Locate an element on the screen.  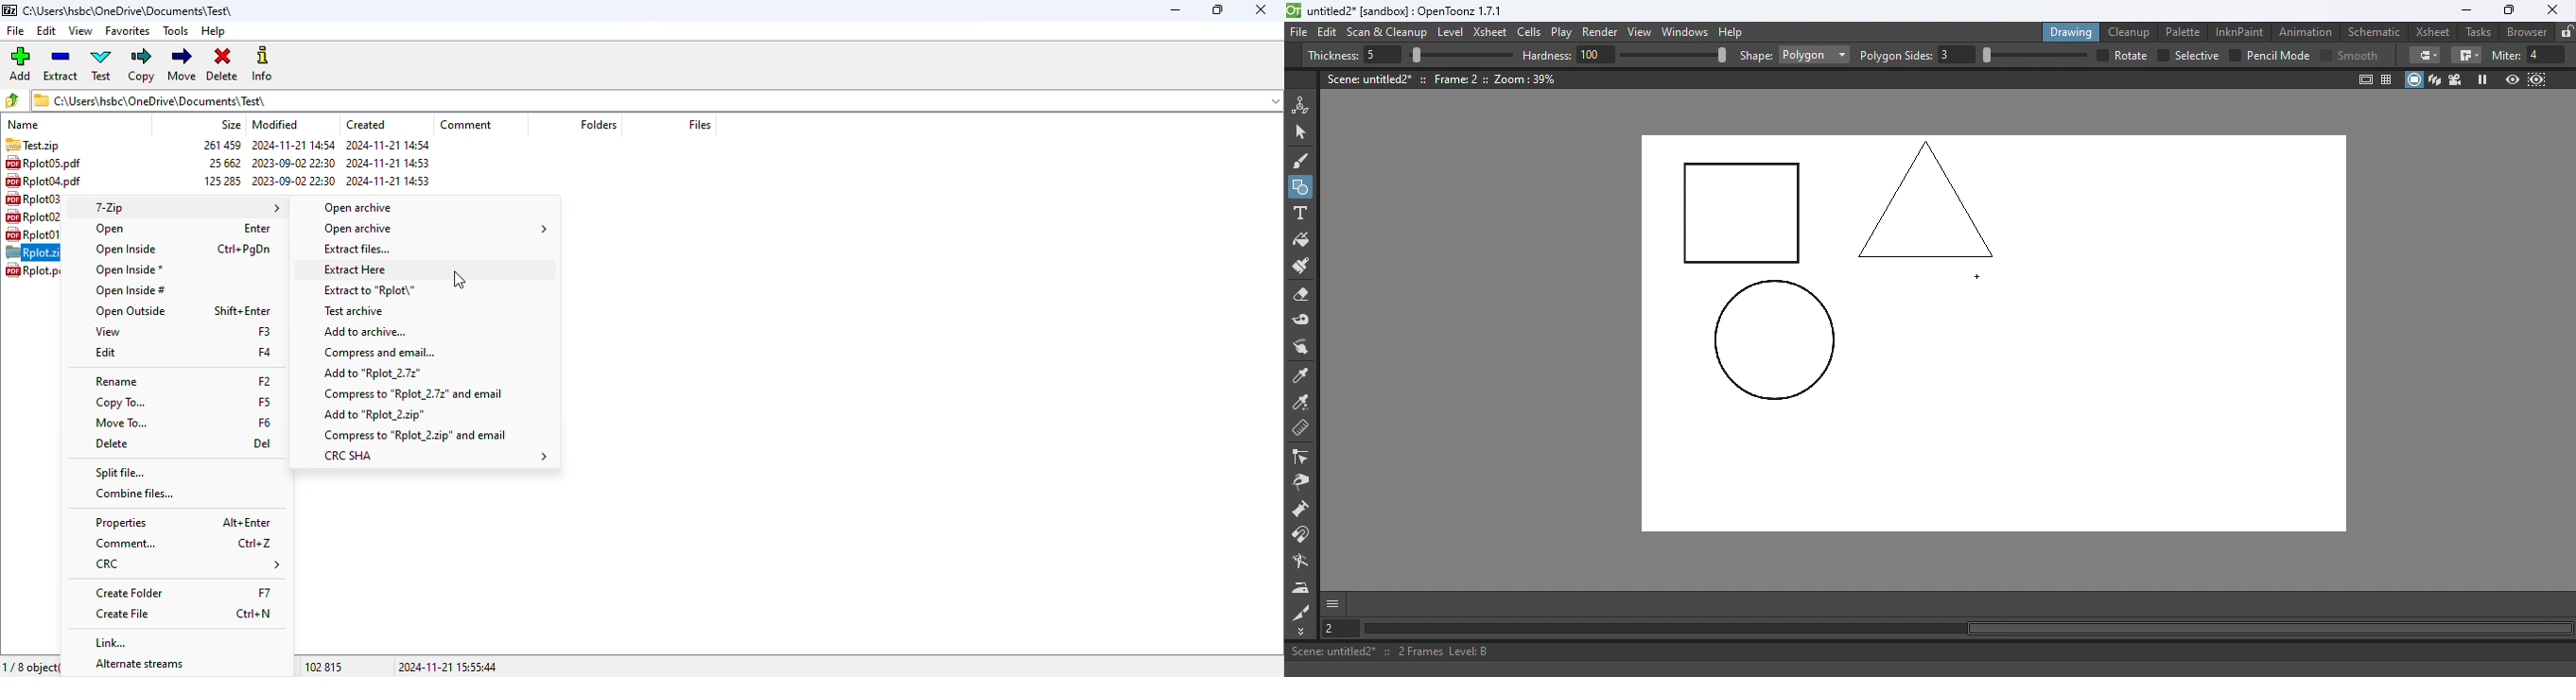
Thickness is located at coordinates (1332, 56).